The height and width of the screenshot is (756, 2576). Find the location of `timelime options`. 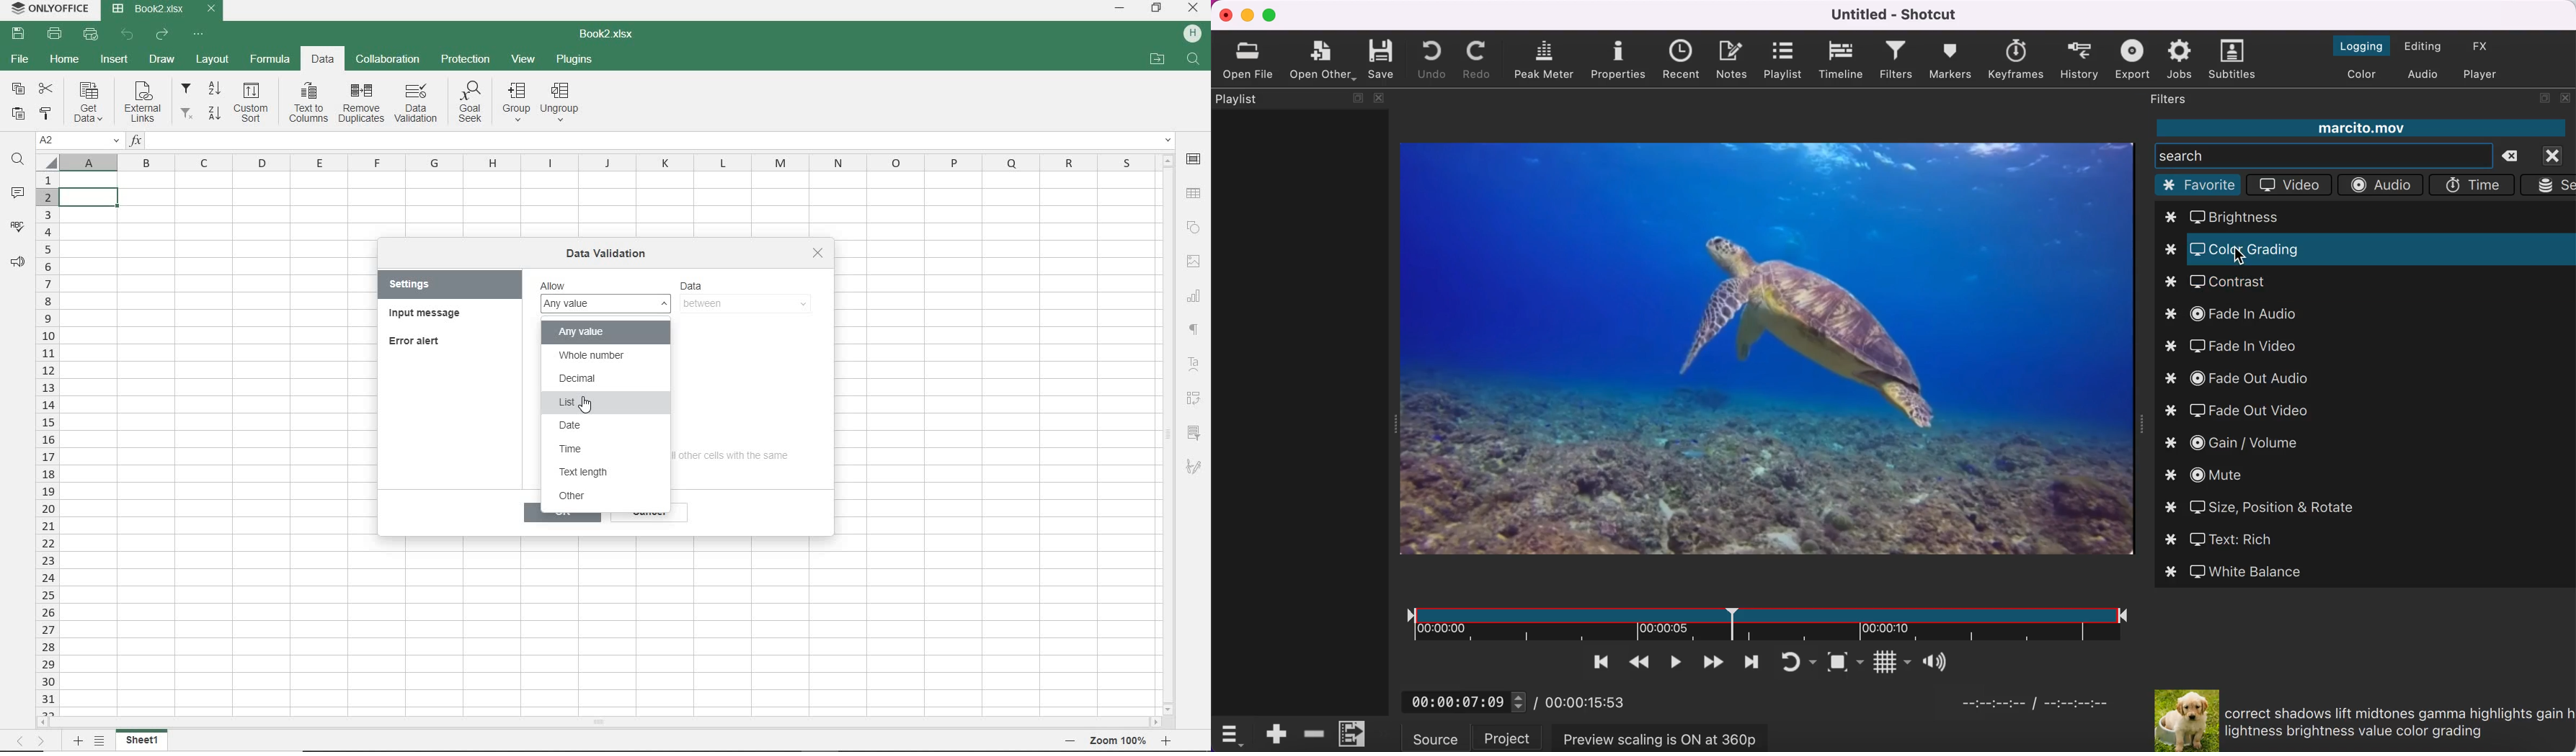

timelime options is located at coordinates (1233, 735).